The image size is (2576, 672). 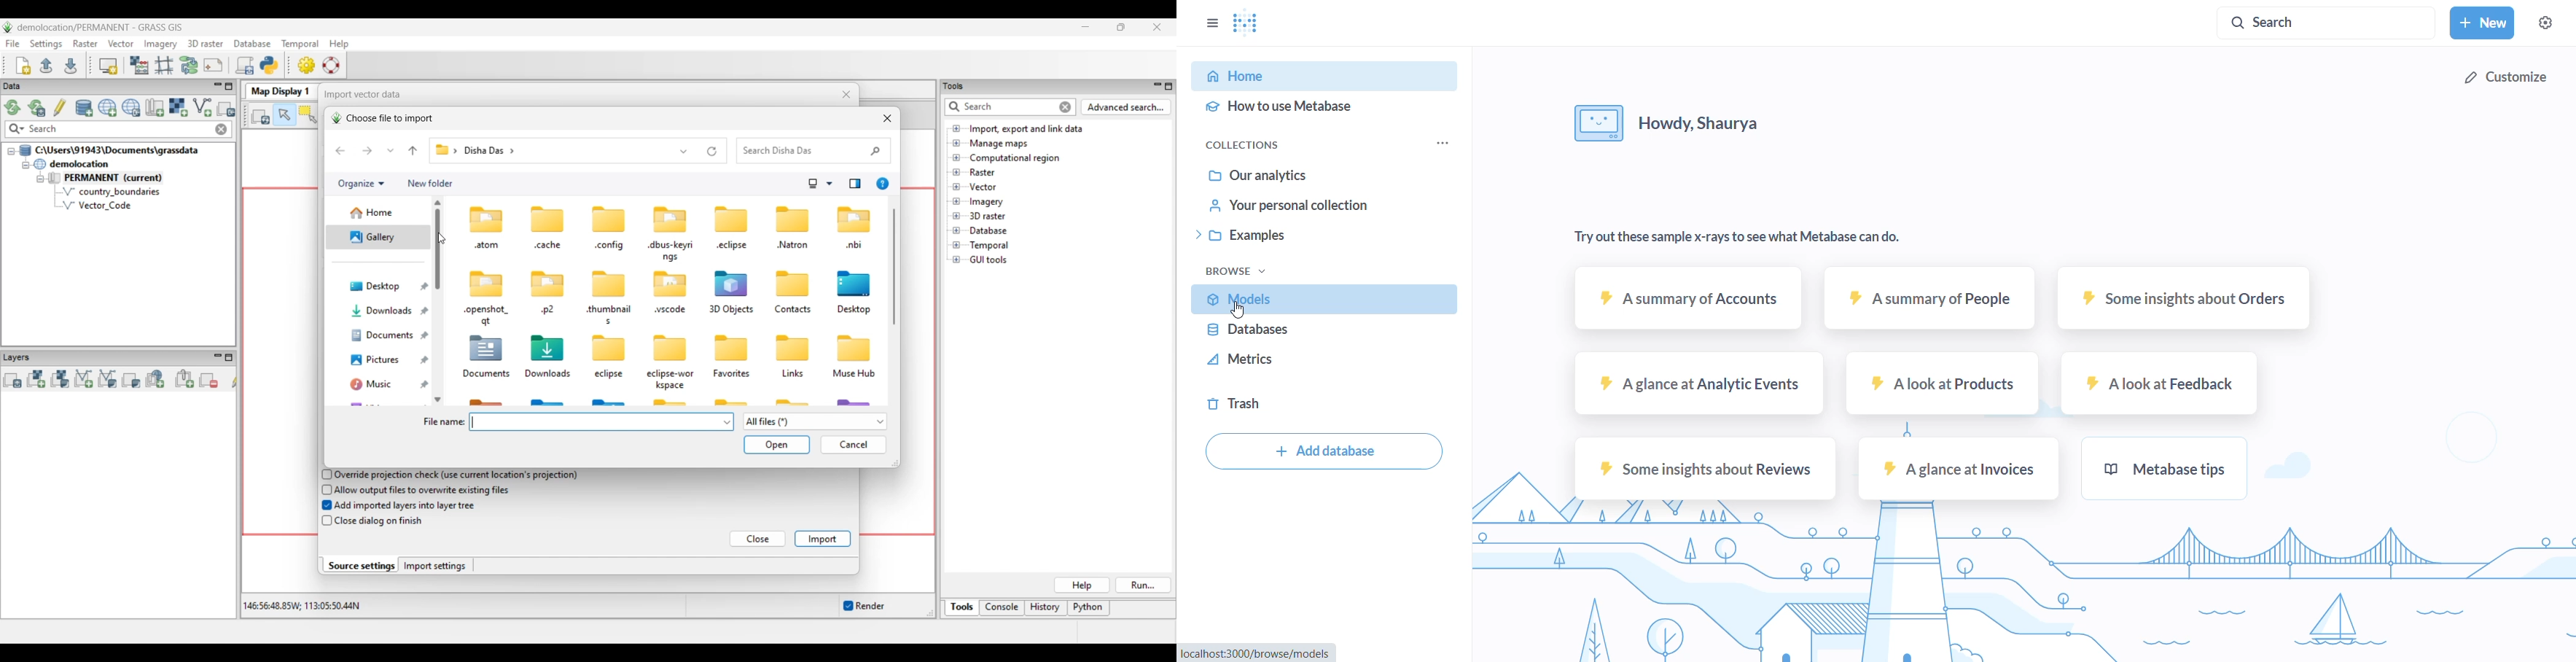 I want to click on databases, so click(x=1319, y=335).